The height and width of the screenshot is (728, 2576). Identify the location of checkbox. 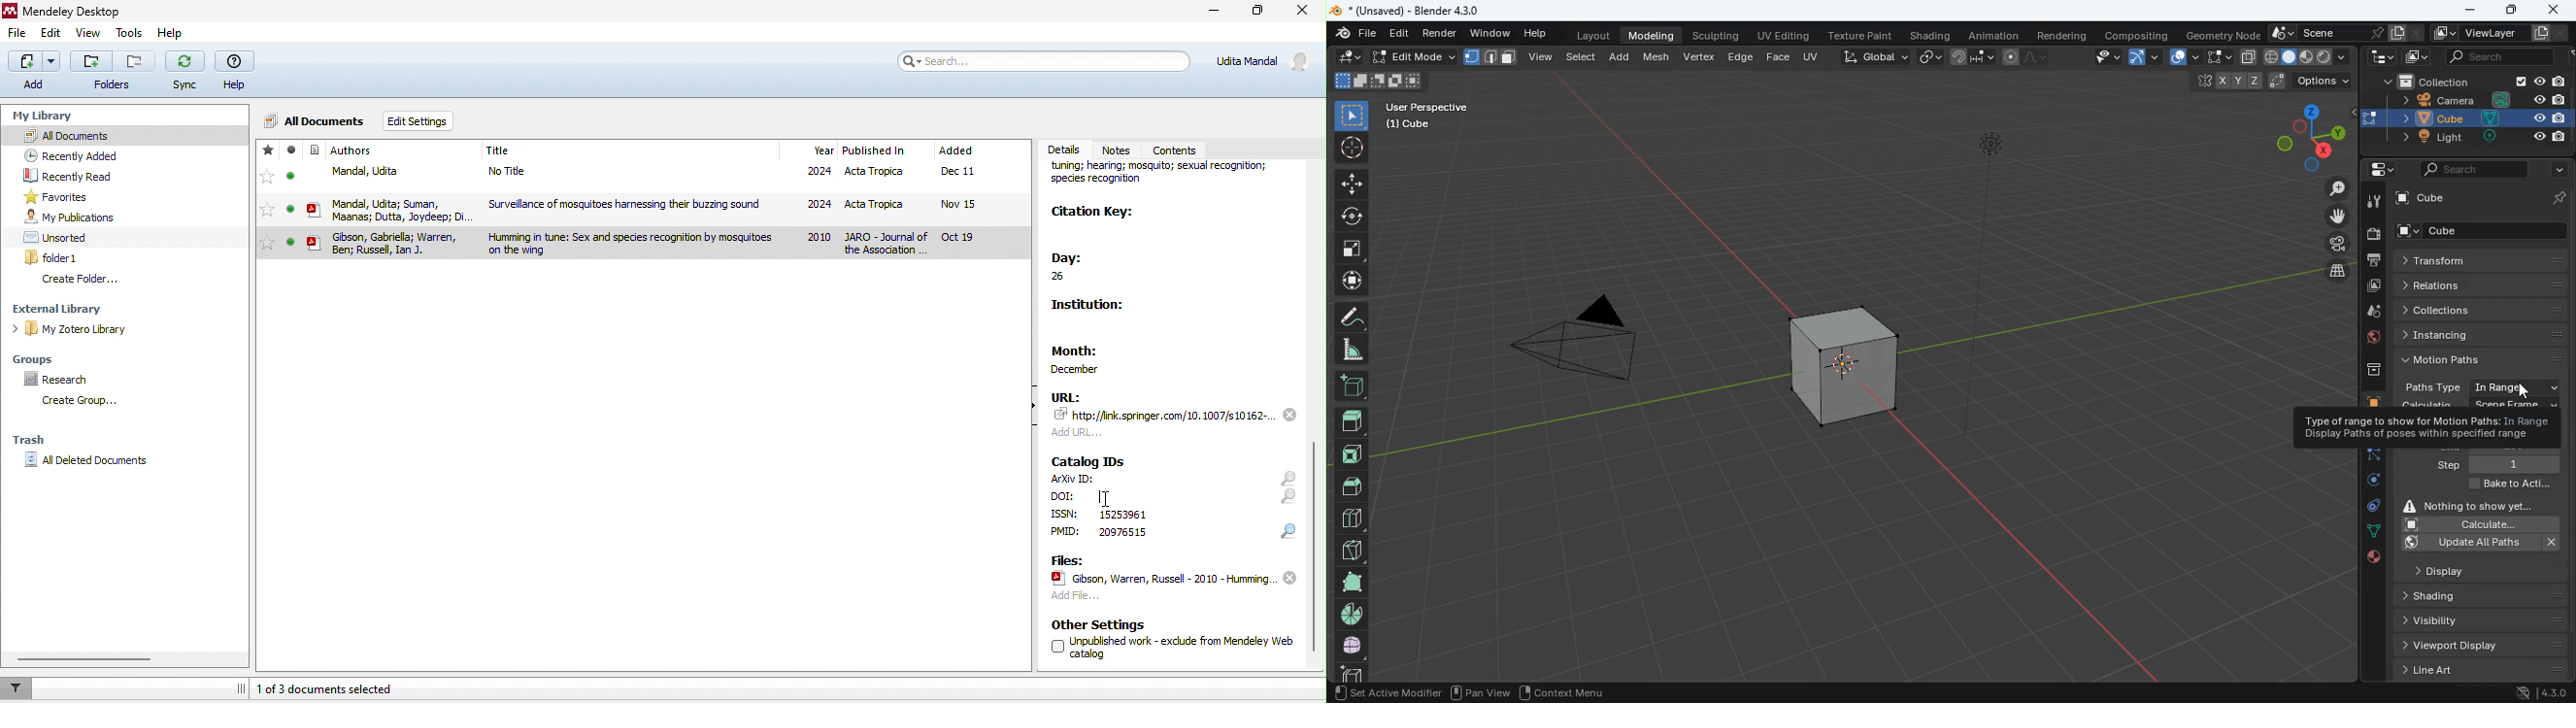
(1056, 647).